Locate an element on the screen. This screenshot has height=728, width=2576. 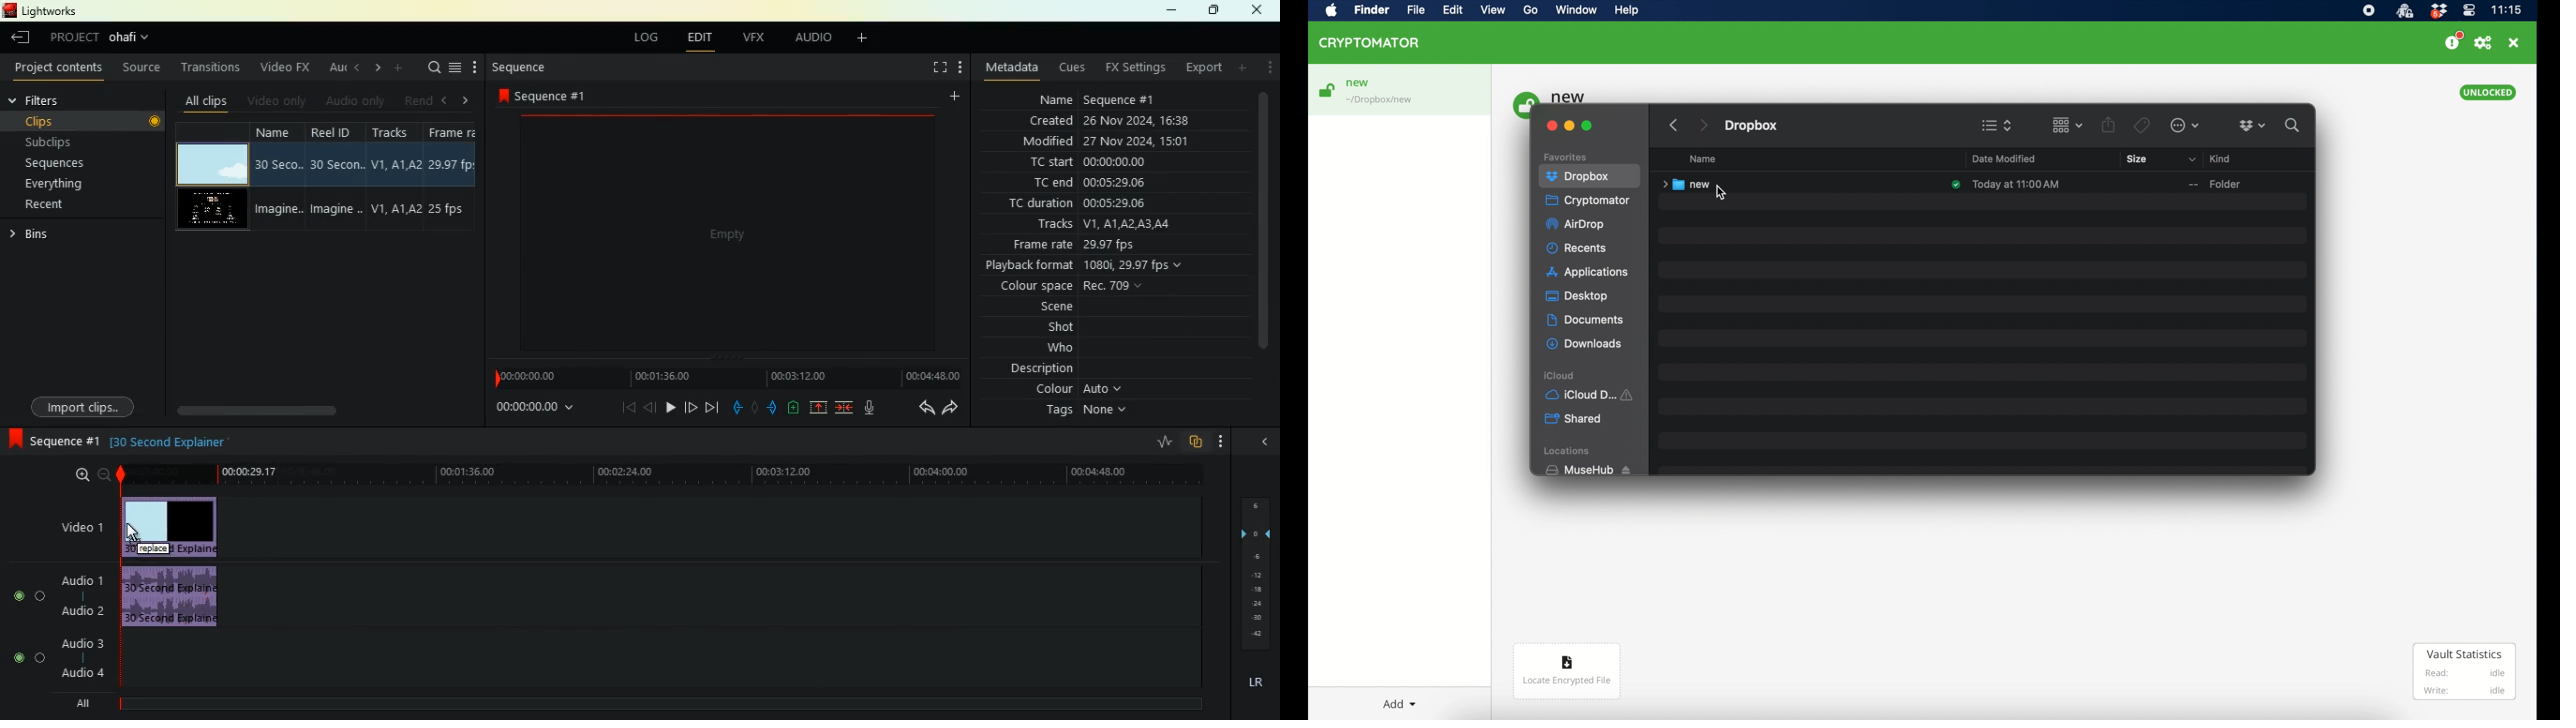
tc duration 00:05:29:06 is located at coordinates (1116, 202).